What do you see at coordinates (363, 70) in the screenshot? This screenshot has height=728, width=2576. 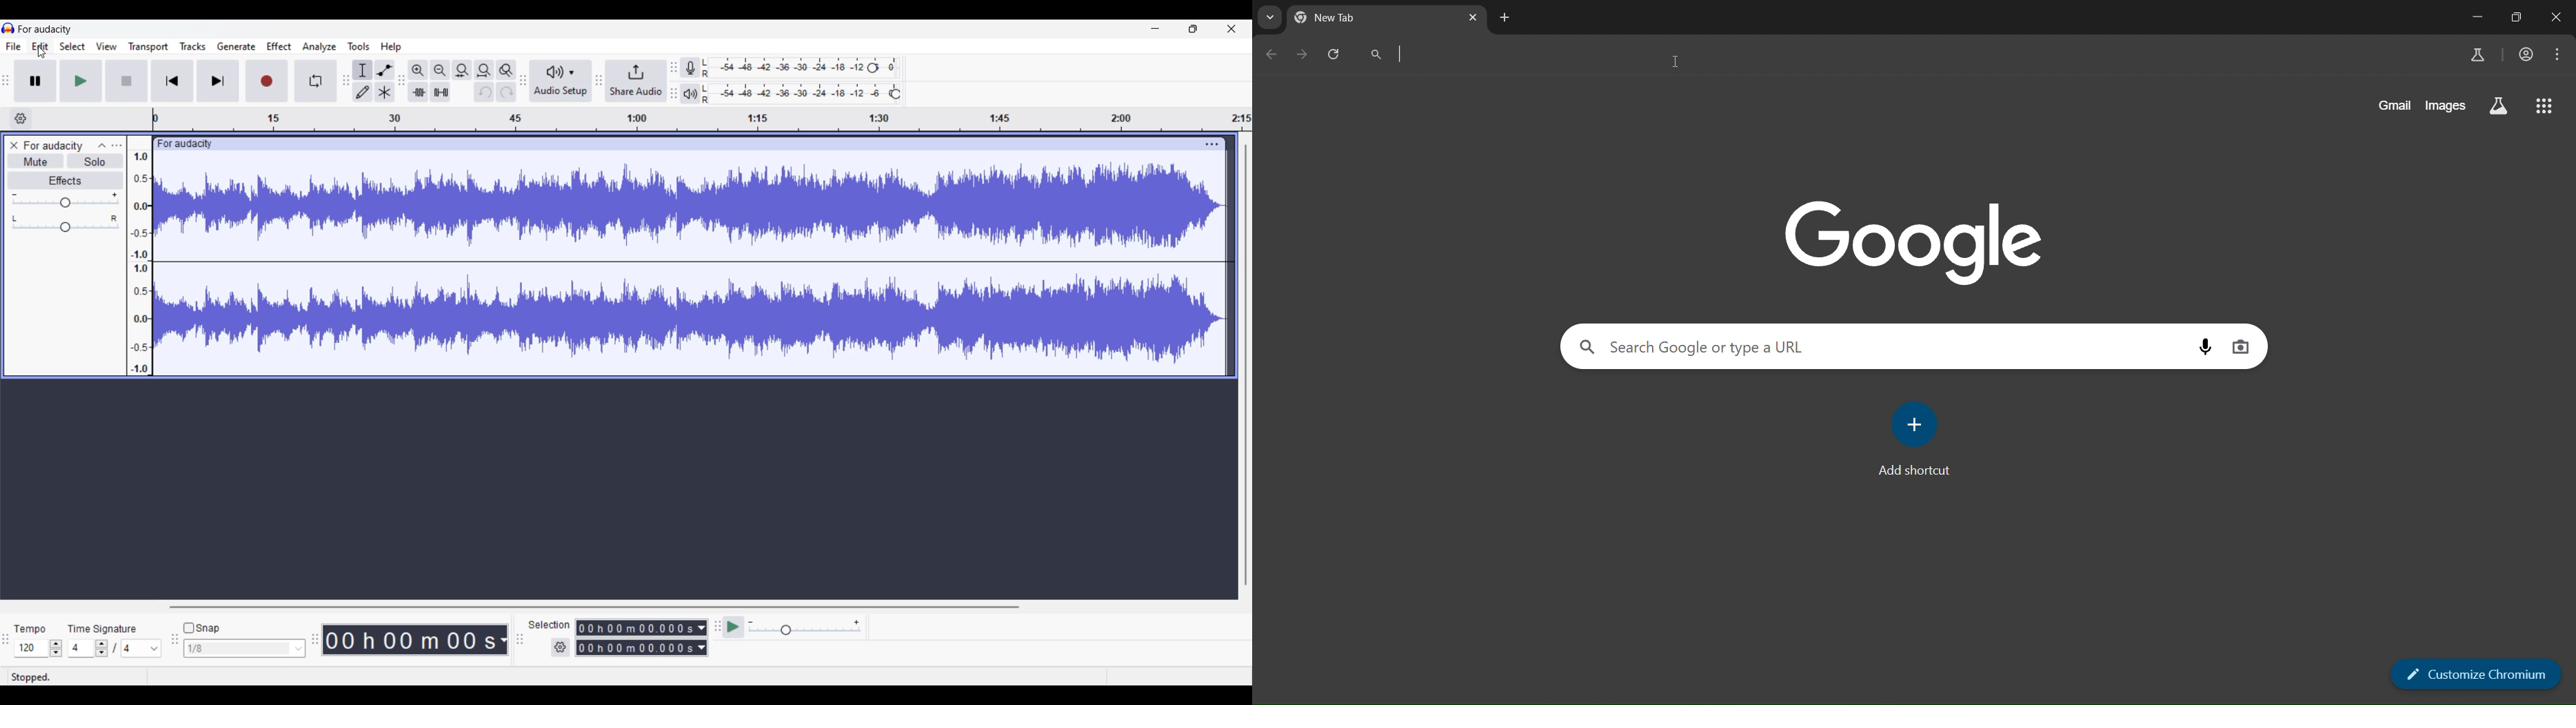 I see `Selection tool` at bounding box center [363, 70].